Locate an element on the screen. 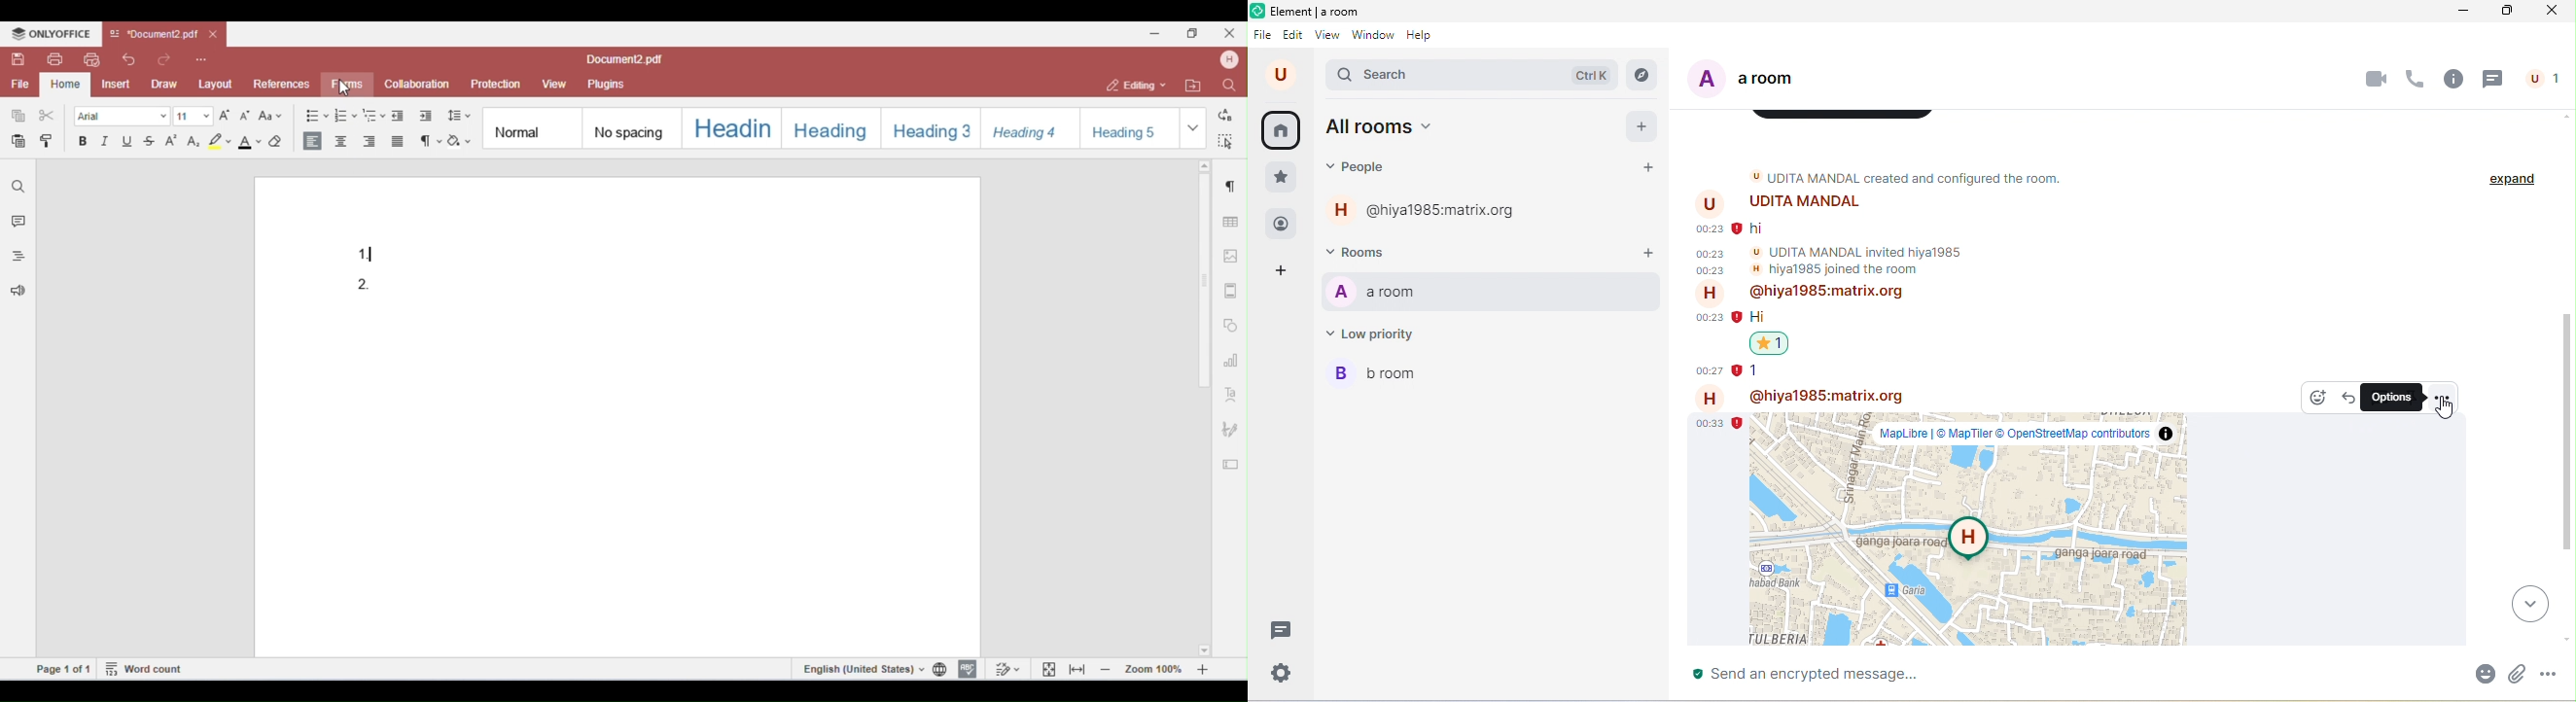 The image size is (2576, 728). view is located at coordinates (1326, 35).